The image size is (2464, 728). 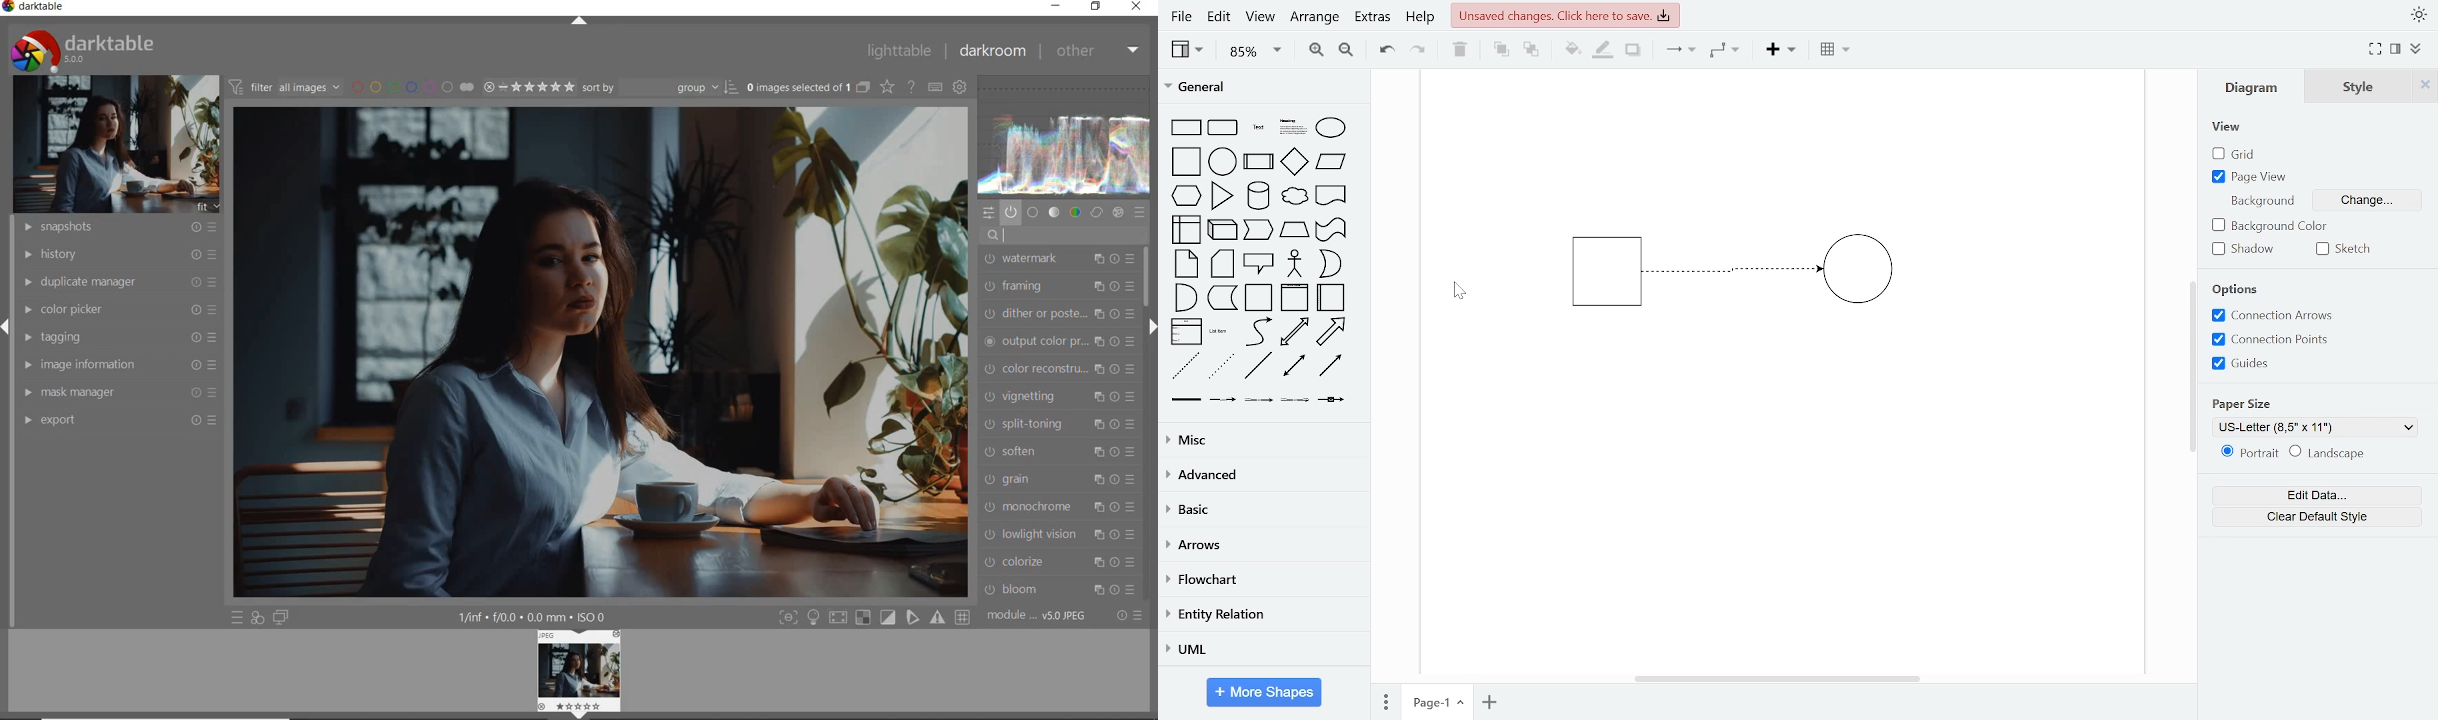 What do you see at coordinates (1223, 400) in the screenshot?
I see `connector with label` at bounding box center [1223, 400].